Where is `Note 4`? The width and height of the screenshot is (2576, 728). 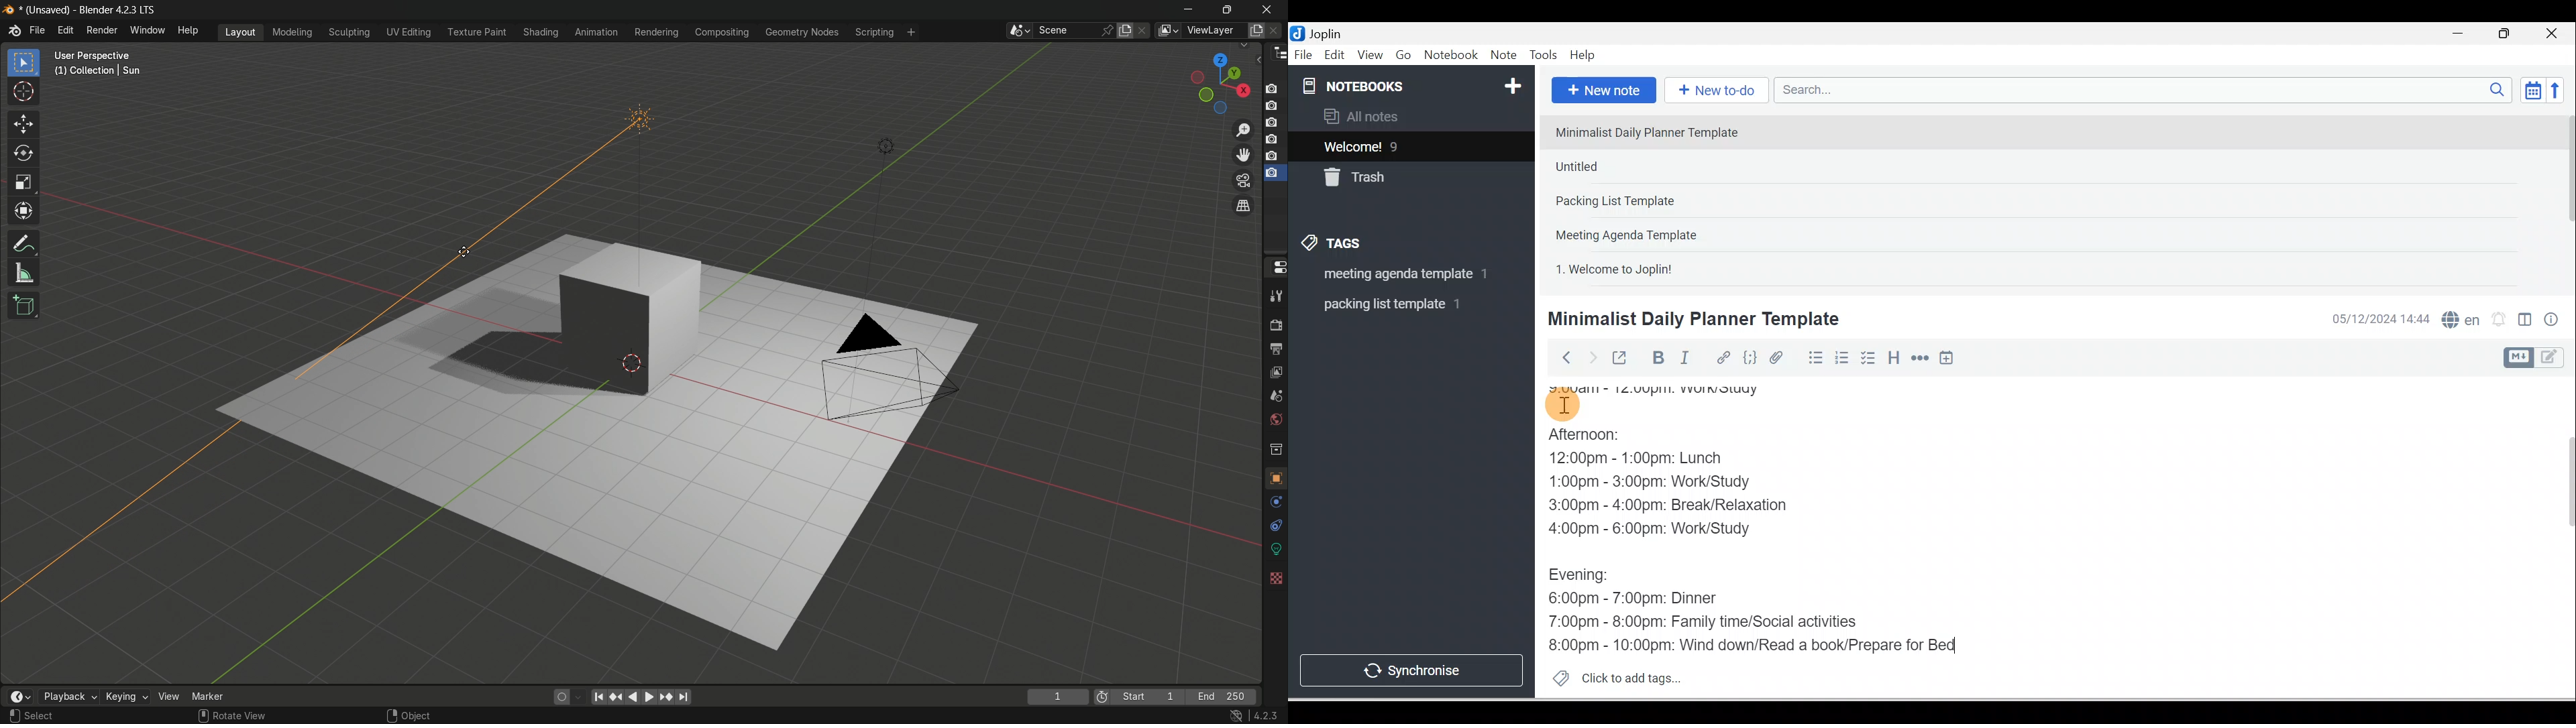
Note 4 is located at coordinates (1645, 232).